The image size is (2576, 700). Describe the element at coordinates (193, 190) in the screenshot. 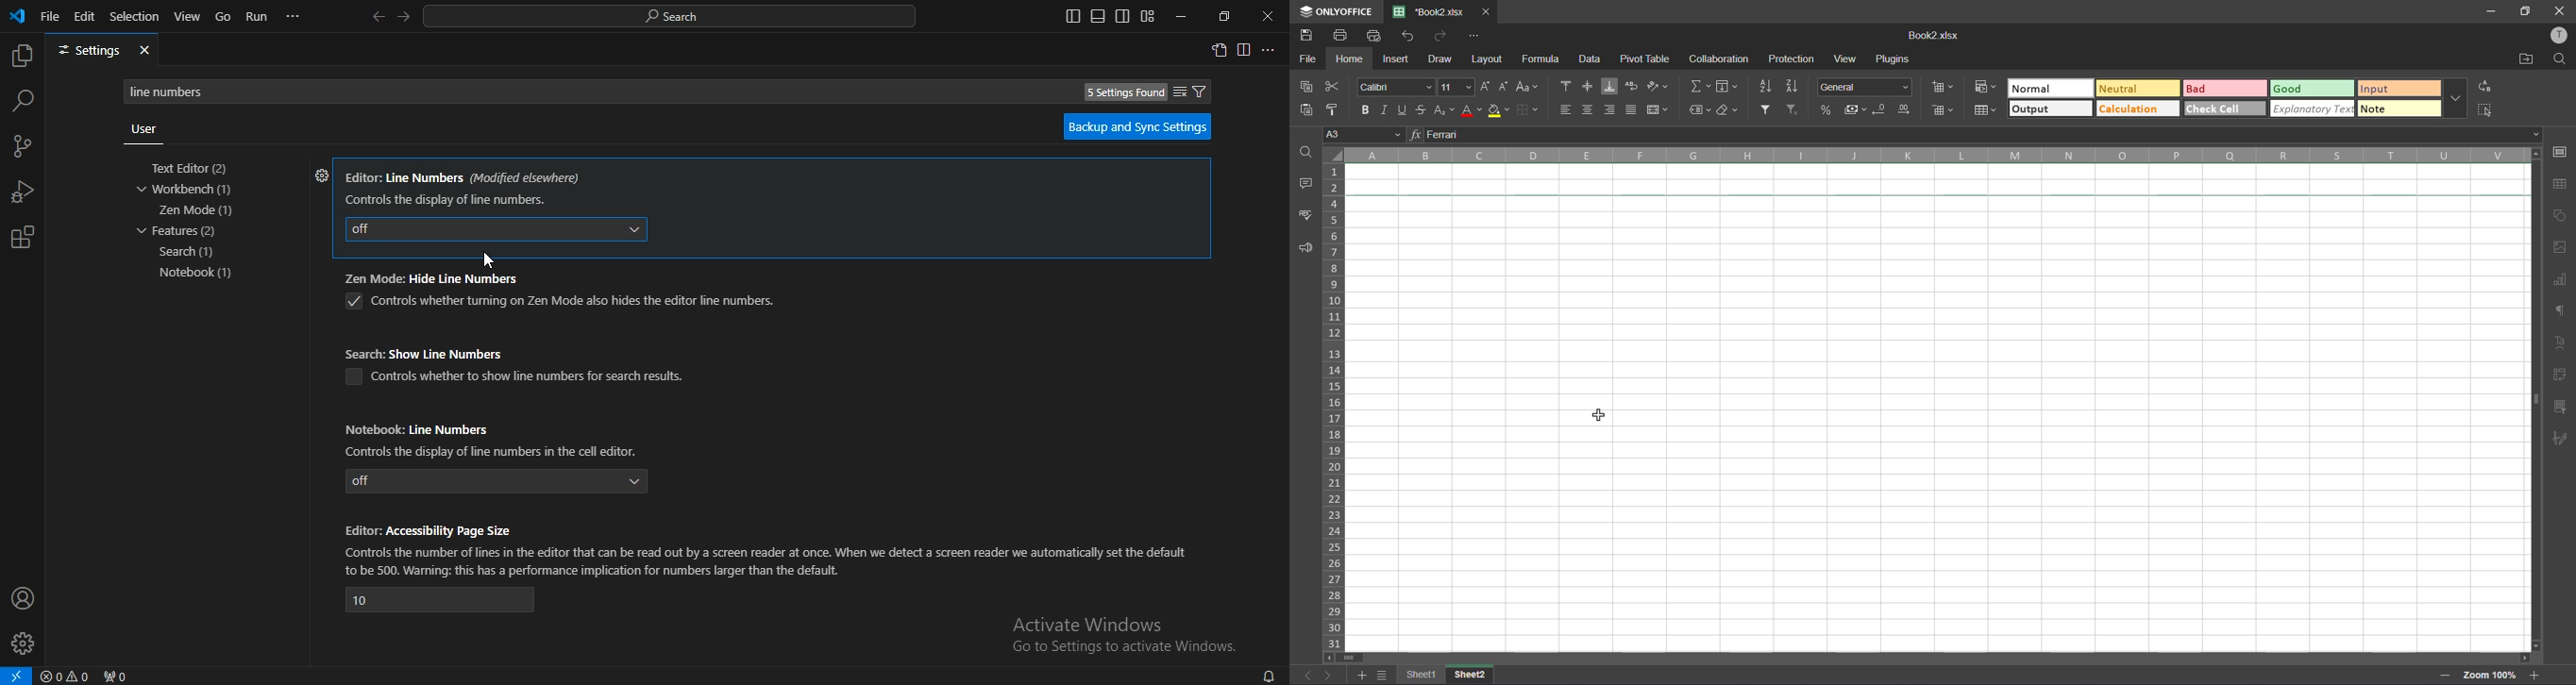

I see `workbench` at that location.